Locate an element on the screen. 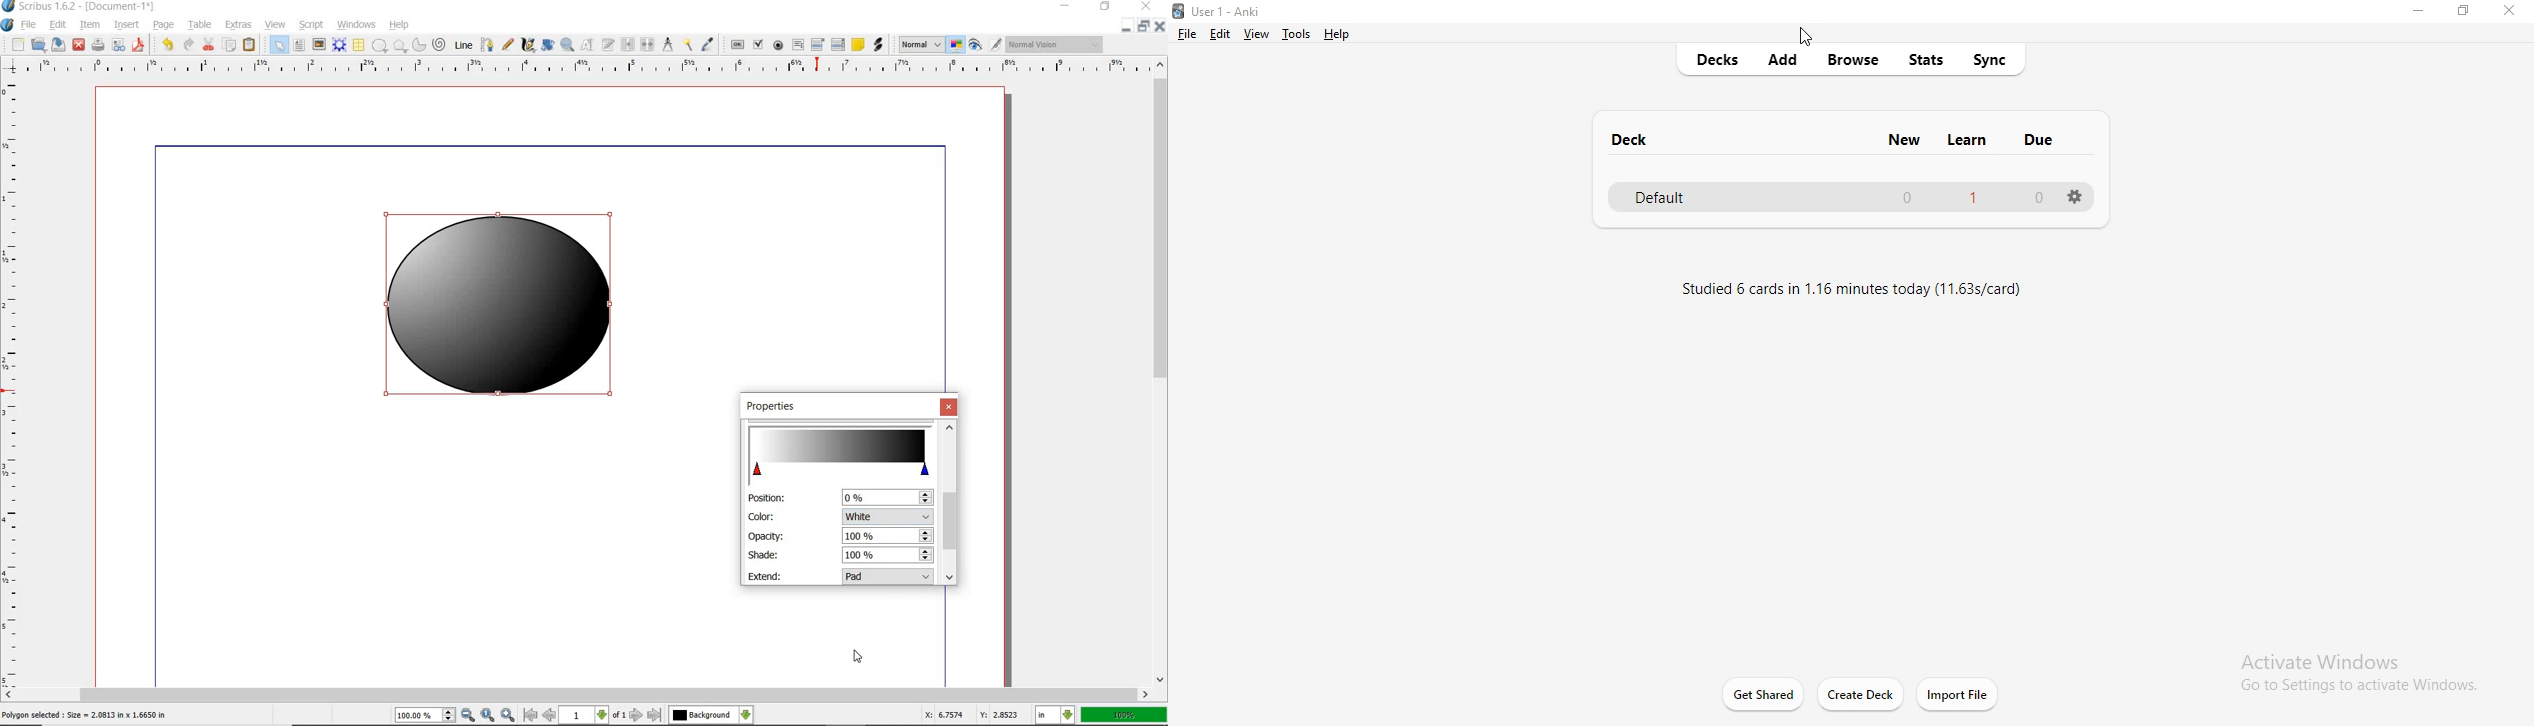 This screenshot has height=728, width=2548. ZOOM FACTOR is located at coordinates (1124, 716).